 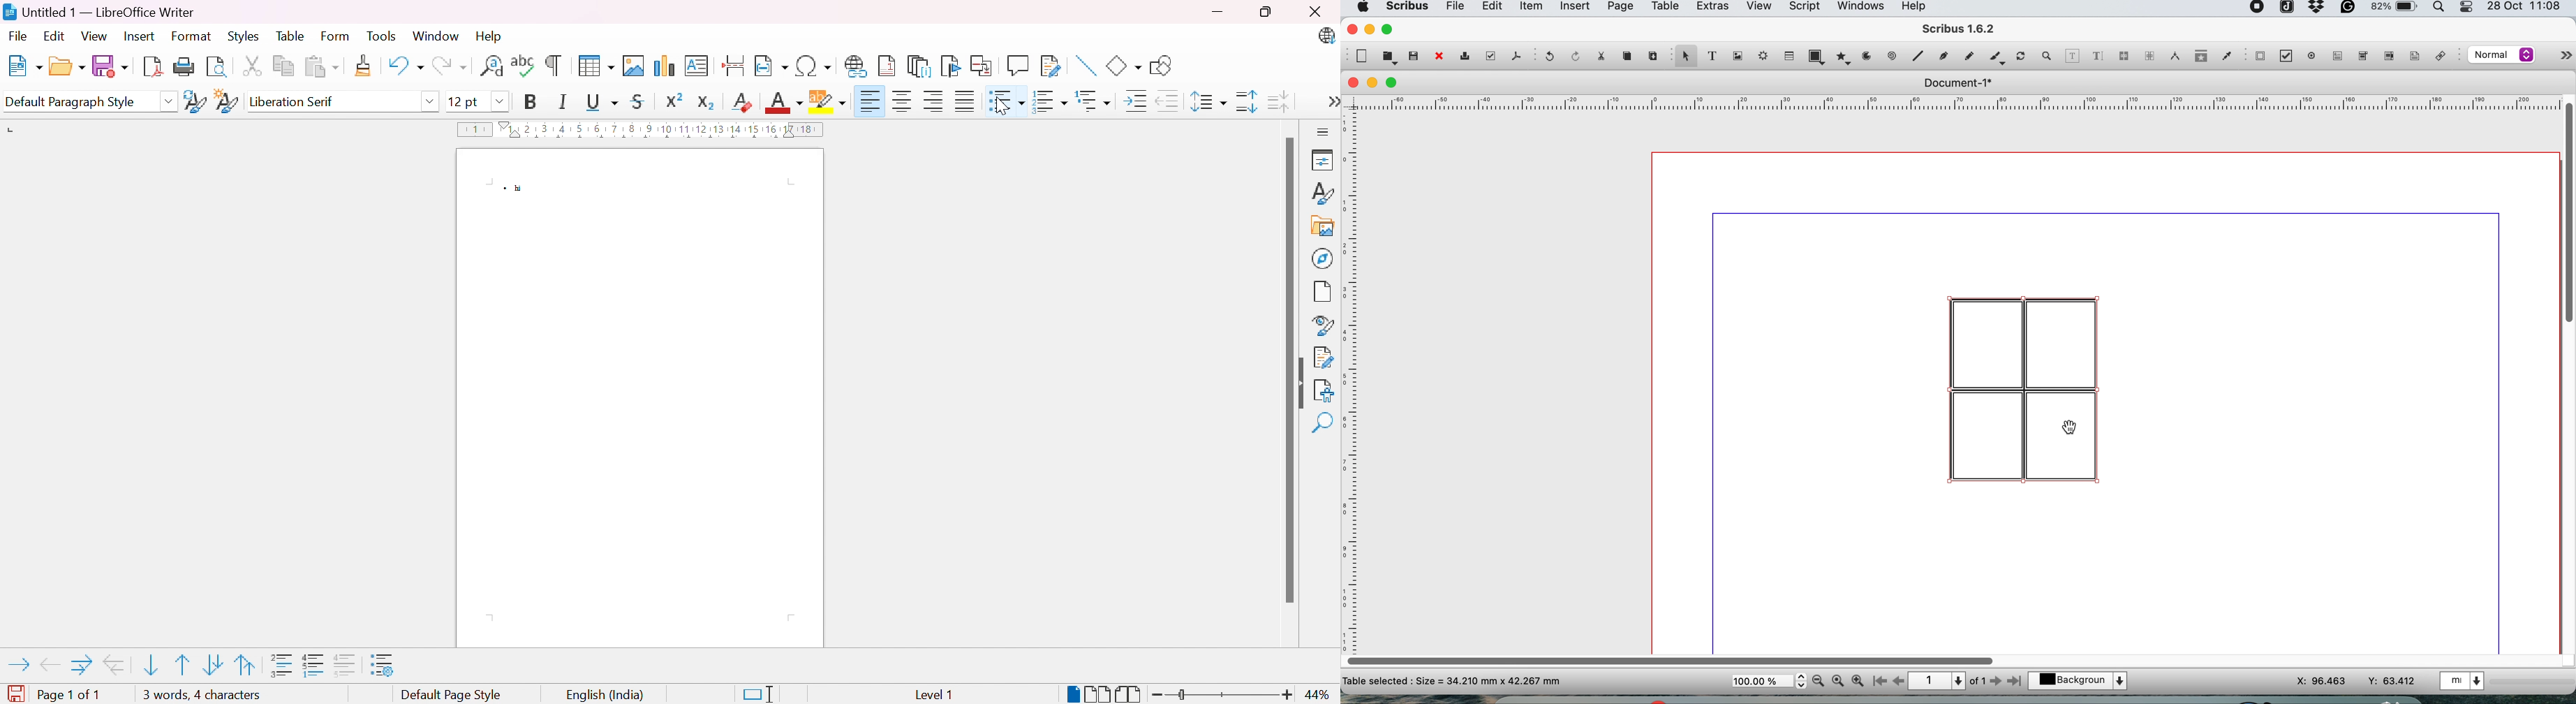 I want to click on Character highlighting color, so click(x=828, y=98).